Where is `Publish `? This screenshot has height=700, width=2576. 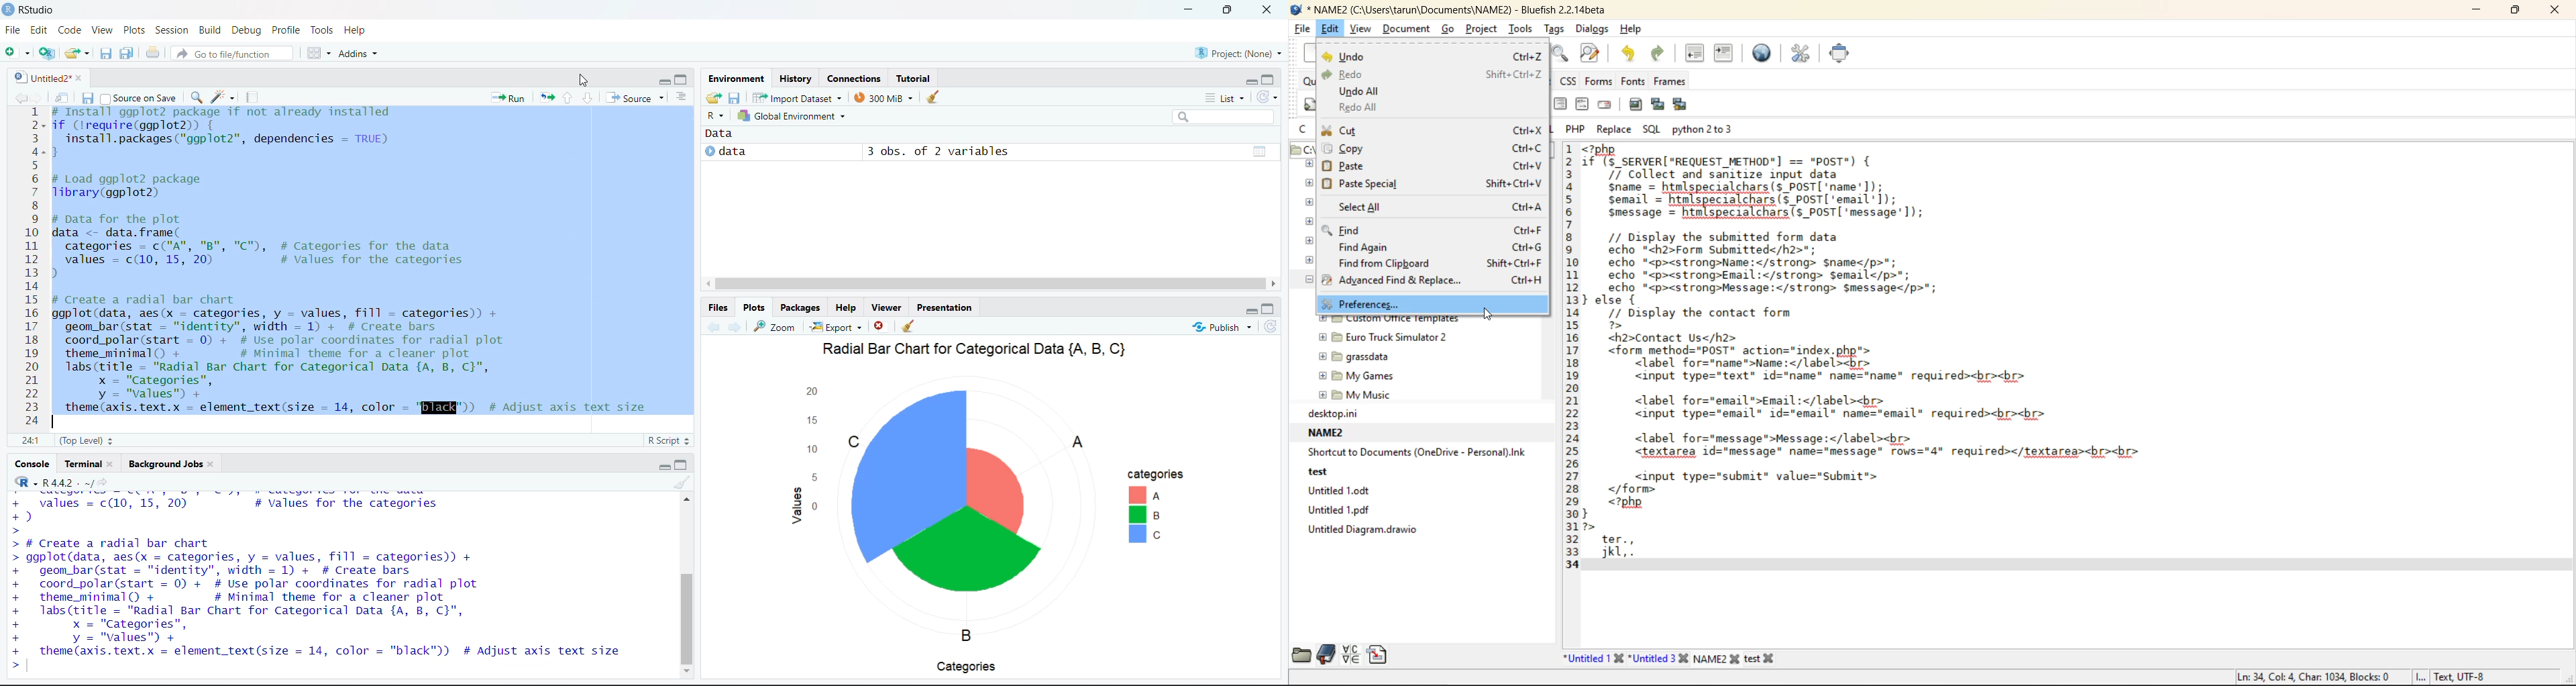 Publish  is located at coordinates (1221, 328).